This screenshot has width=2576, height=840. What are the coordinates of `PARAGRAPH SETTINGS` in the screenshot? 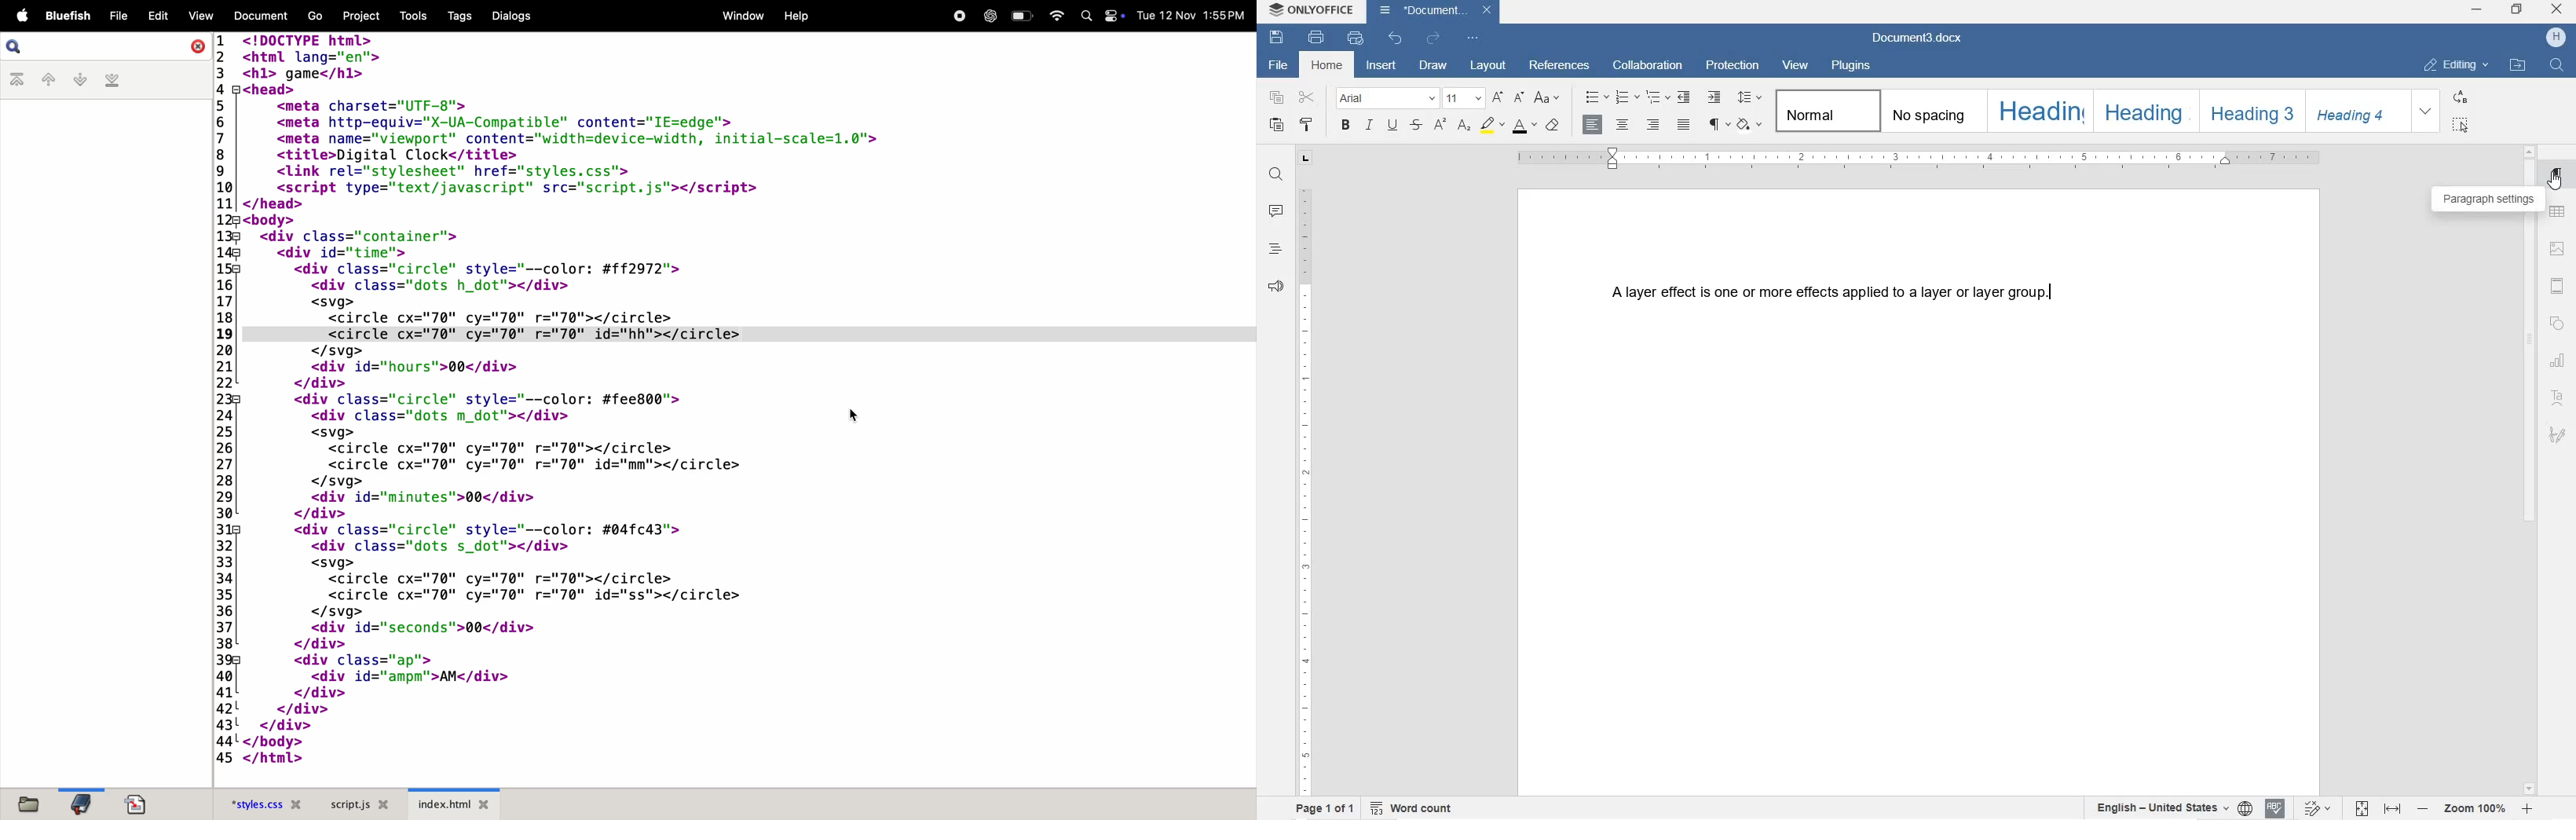 It's located at (2557, 177).